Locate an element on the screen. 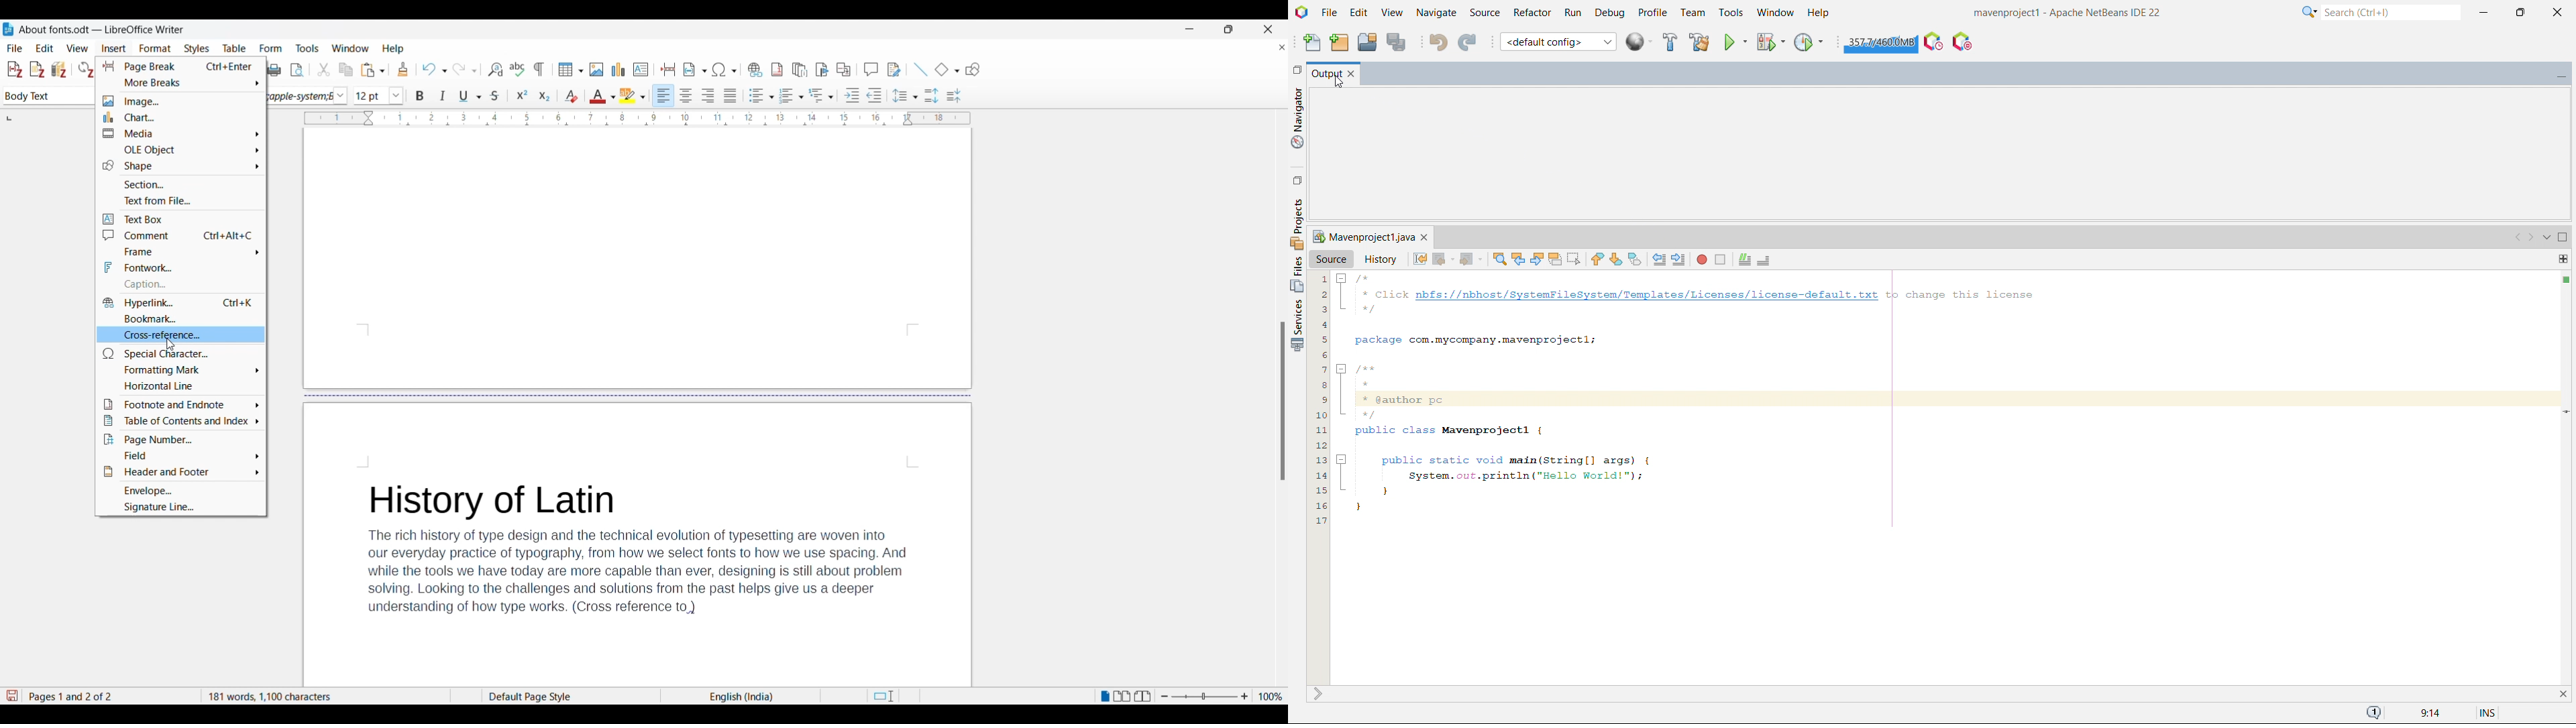 Image resolution: width=2576 pixels, height=728 pixels. Insert field options is located at coordinates (695, 69).